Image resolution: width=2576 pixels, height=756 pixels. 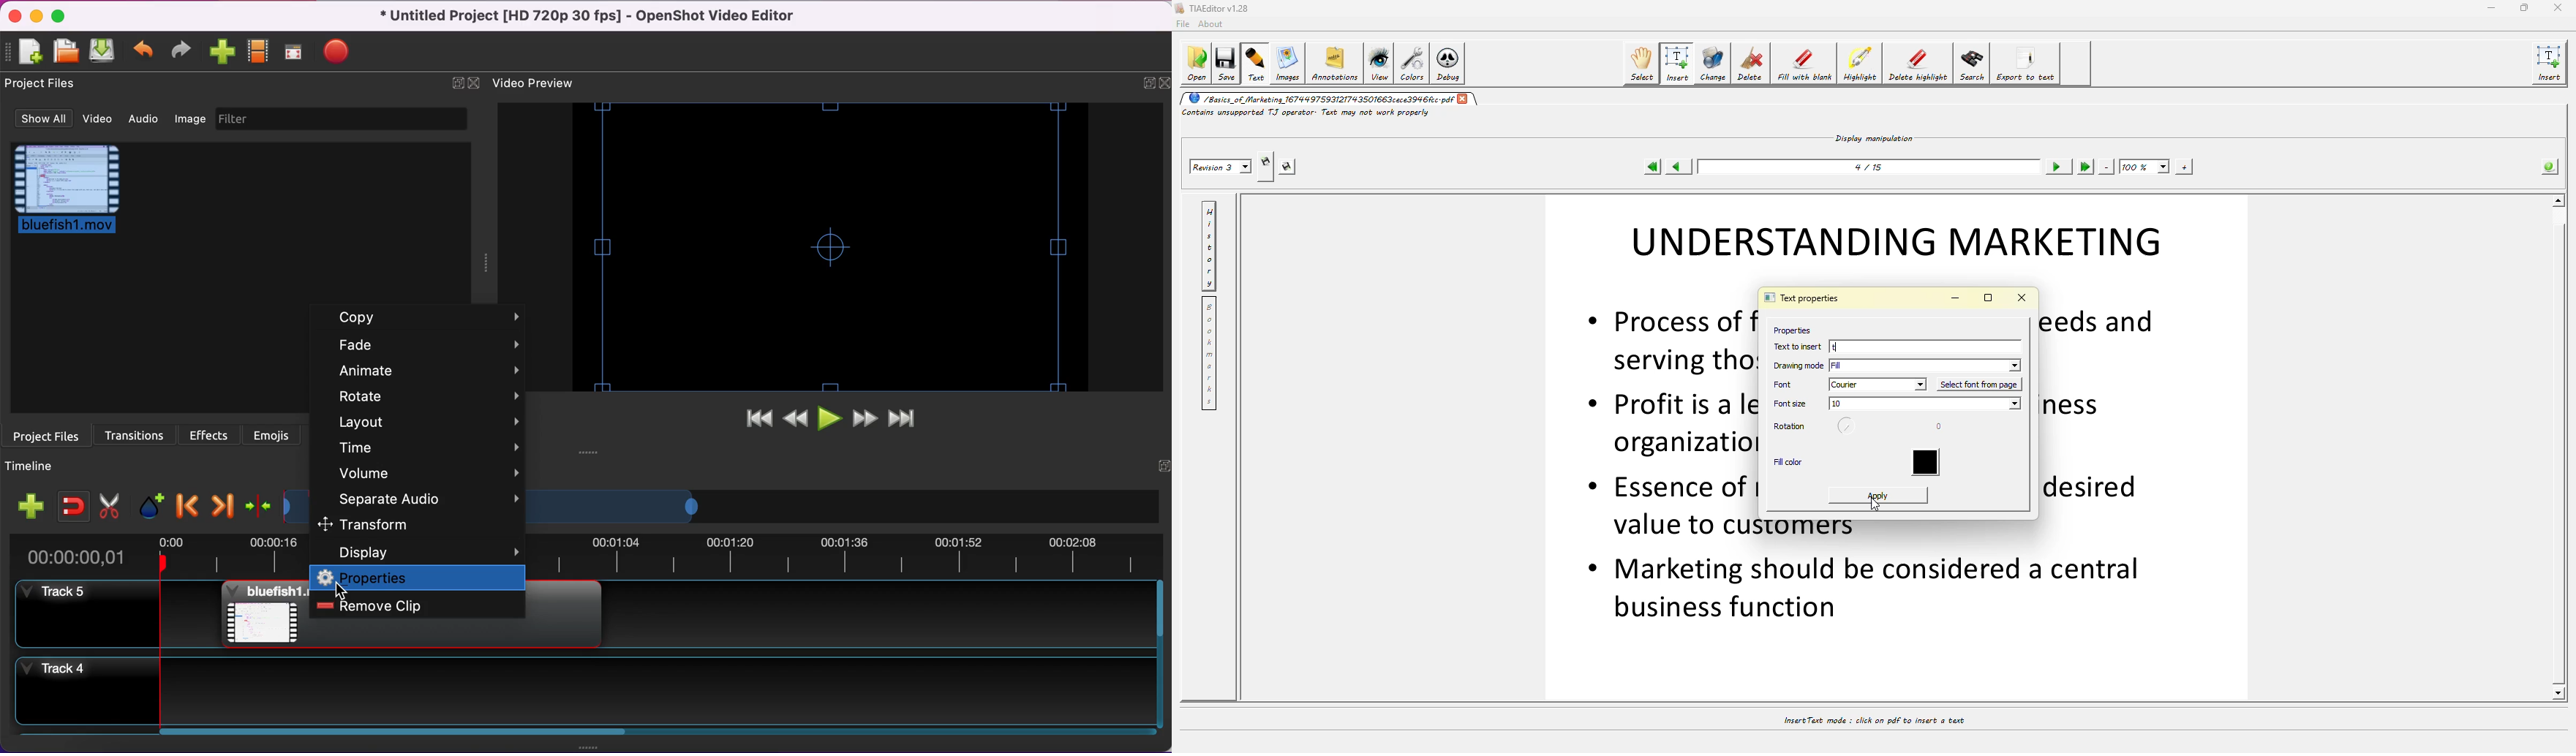 What do you see at coordinates (134, 435) in the screenshot?
I see `transitions` at bounding box center [134, 435].